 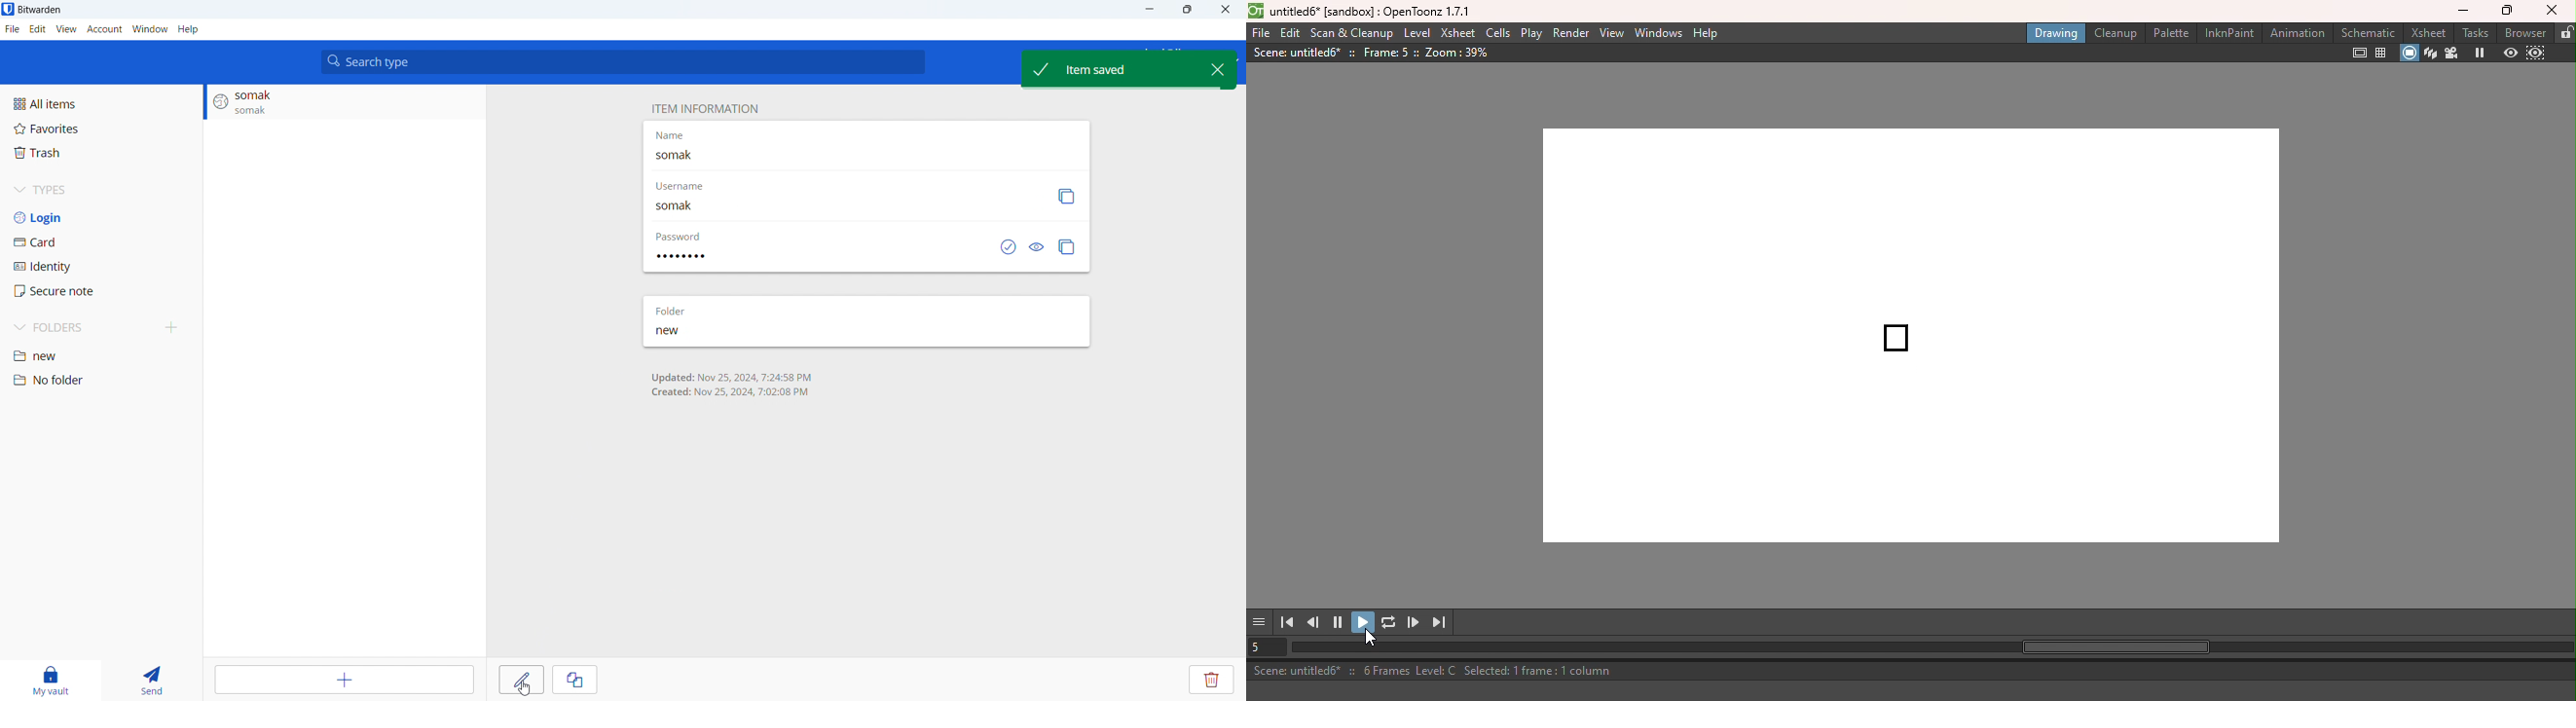 I want to click on title, so click(x=40, y=10).